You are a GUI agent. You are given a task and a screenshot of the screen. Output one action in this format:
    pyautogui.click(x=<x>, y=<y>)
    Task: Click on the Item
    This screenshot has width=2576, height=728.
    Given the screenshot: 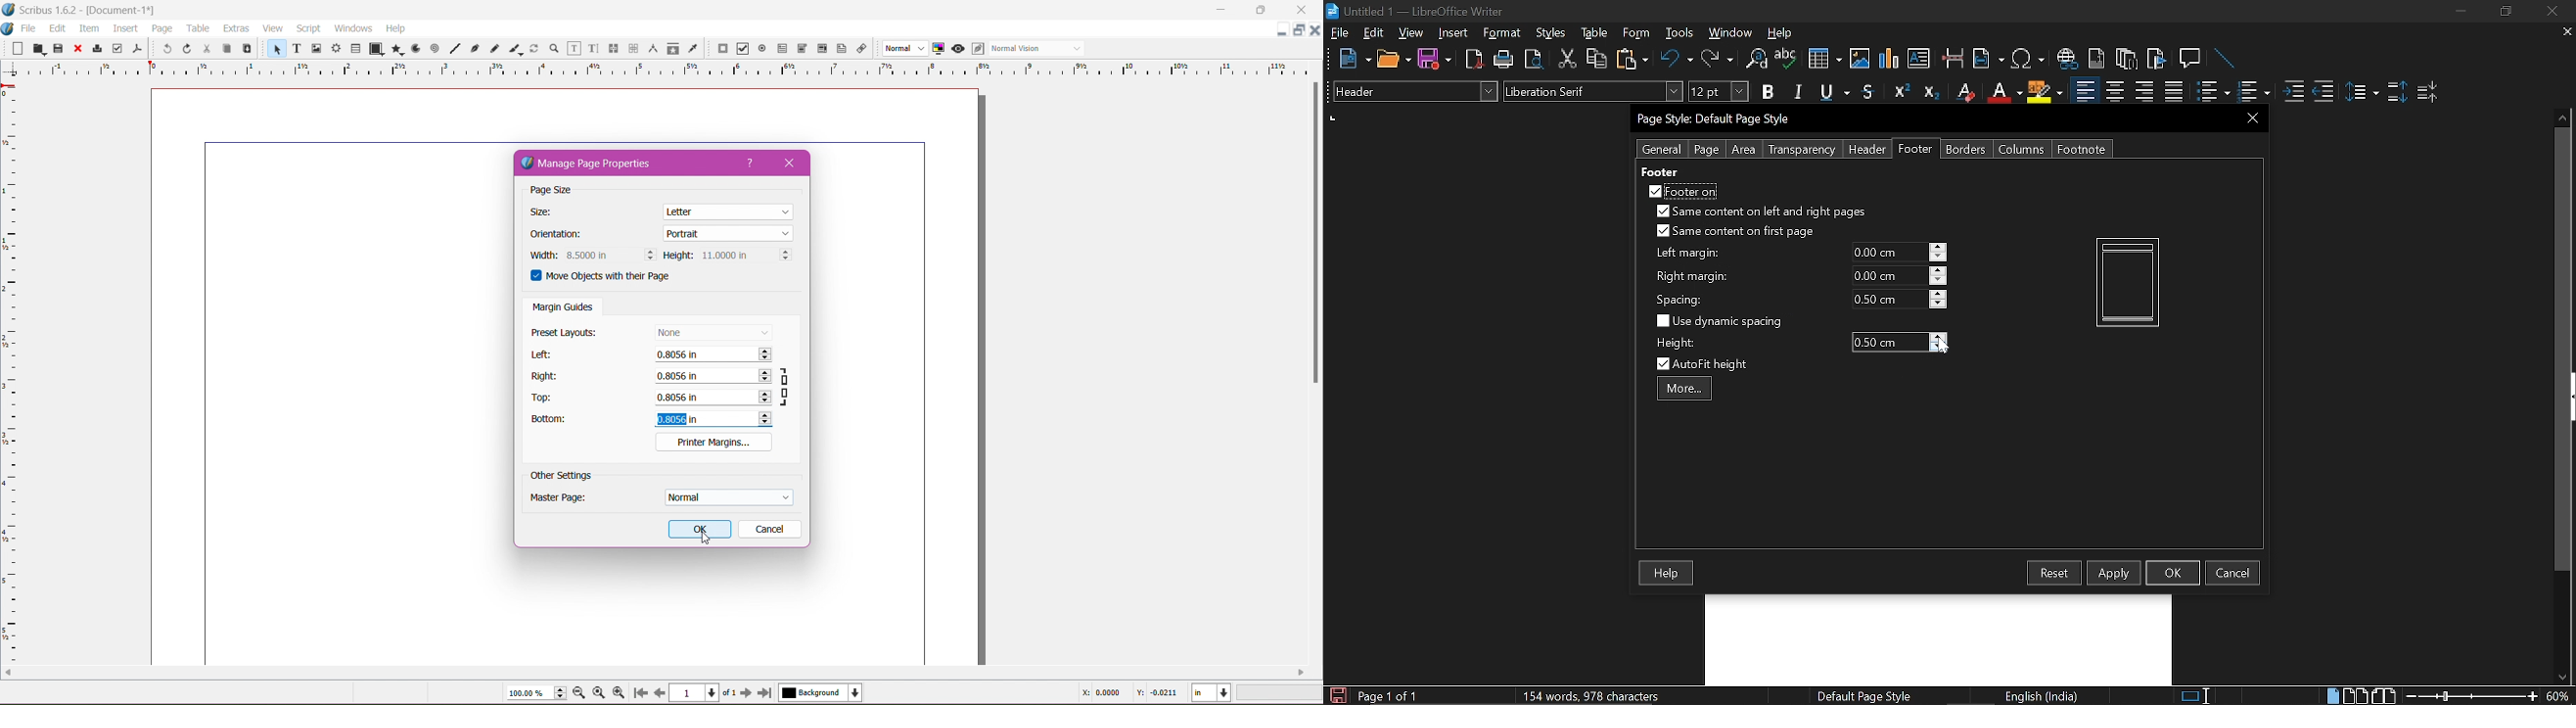 What is the action you would take?
    pyautogui.click(x=88, y=28)
    